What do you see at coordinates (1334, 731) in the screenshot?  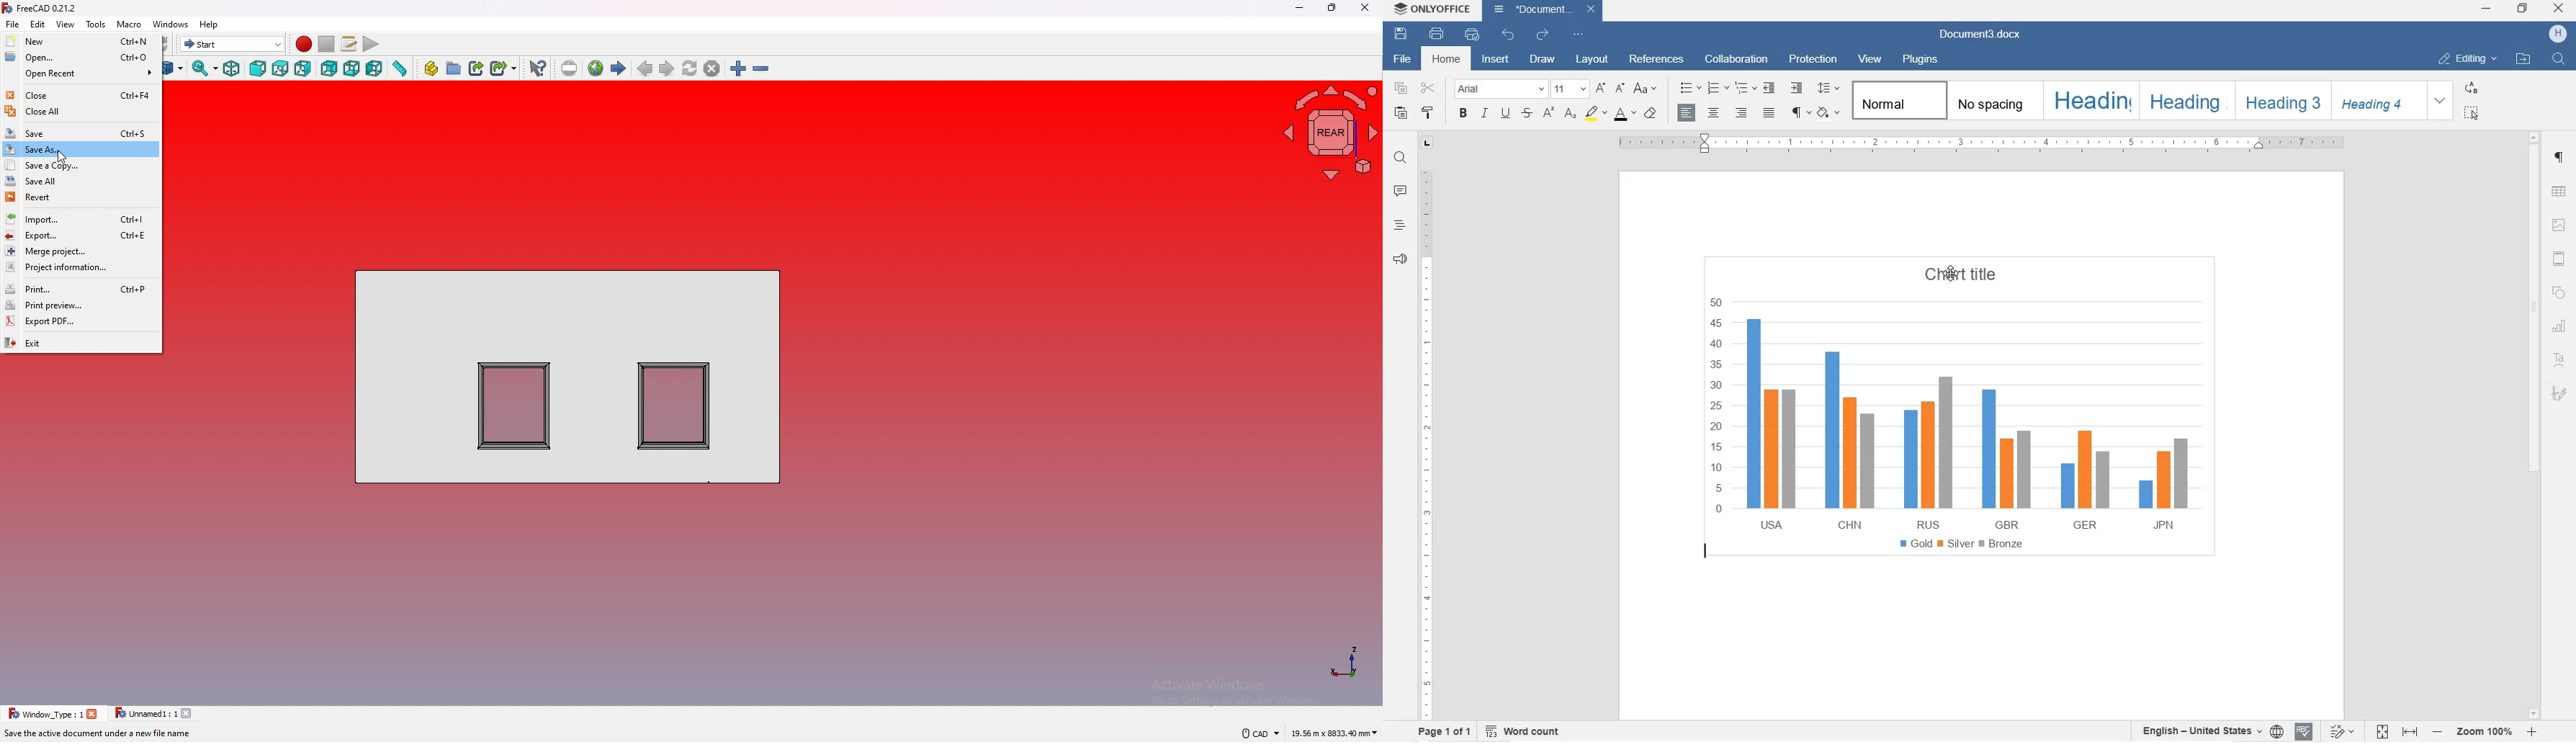 I see `19.56 m x 8833.40 mm ` at bounding box center [1334, 731].